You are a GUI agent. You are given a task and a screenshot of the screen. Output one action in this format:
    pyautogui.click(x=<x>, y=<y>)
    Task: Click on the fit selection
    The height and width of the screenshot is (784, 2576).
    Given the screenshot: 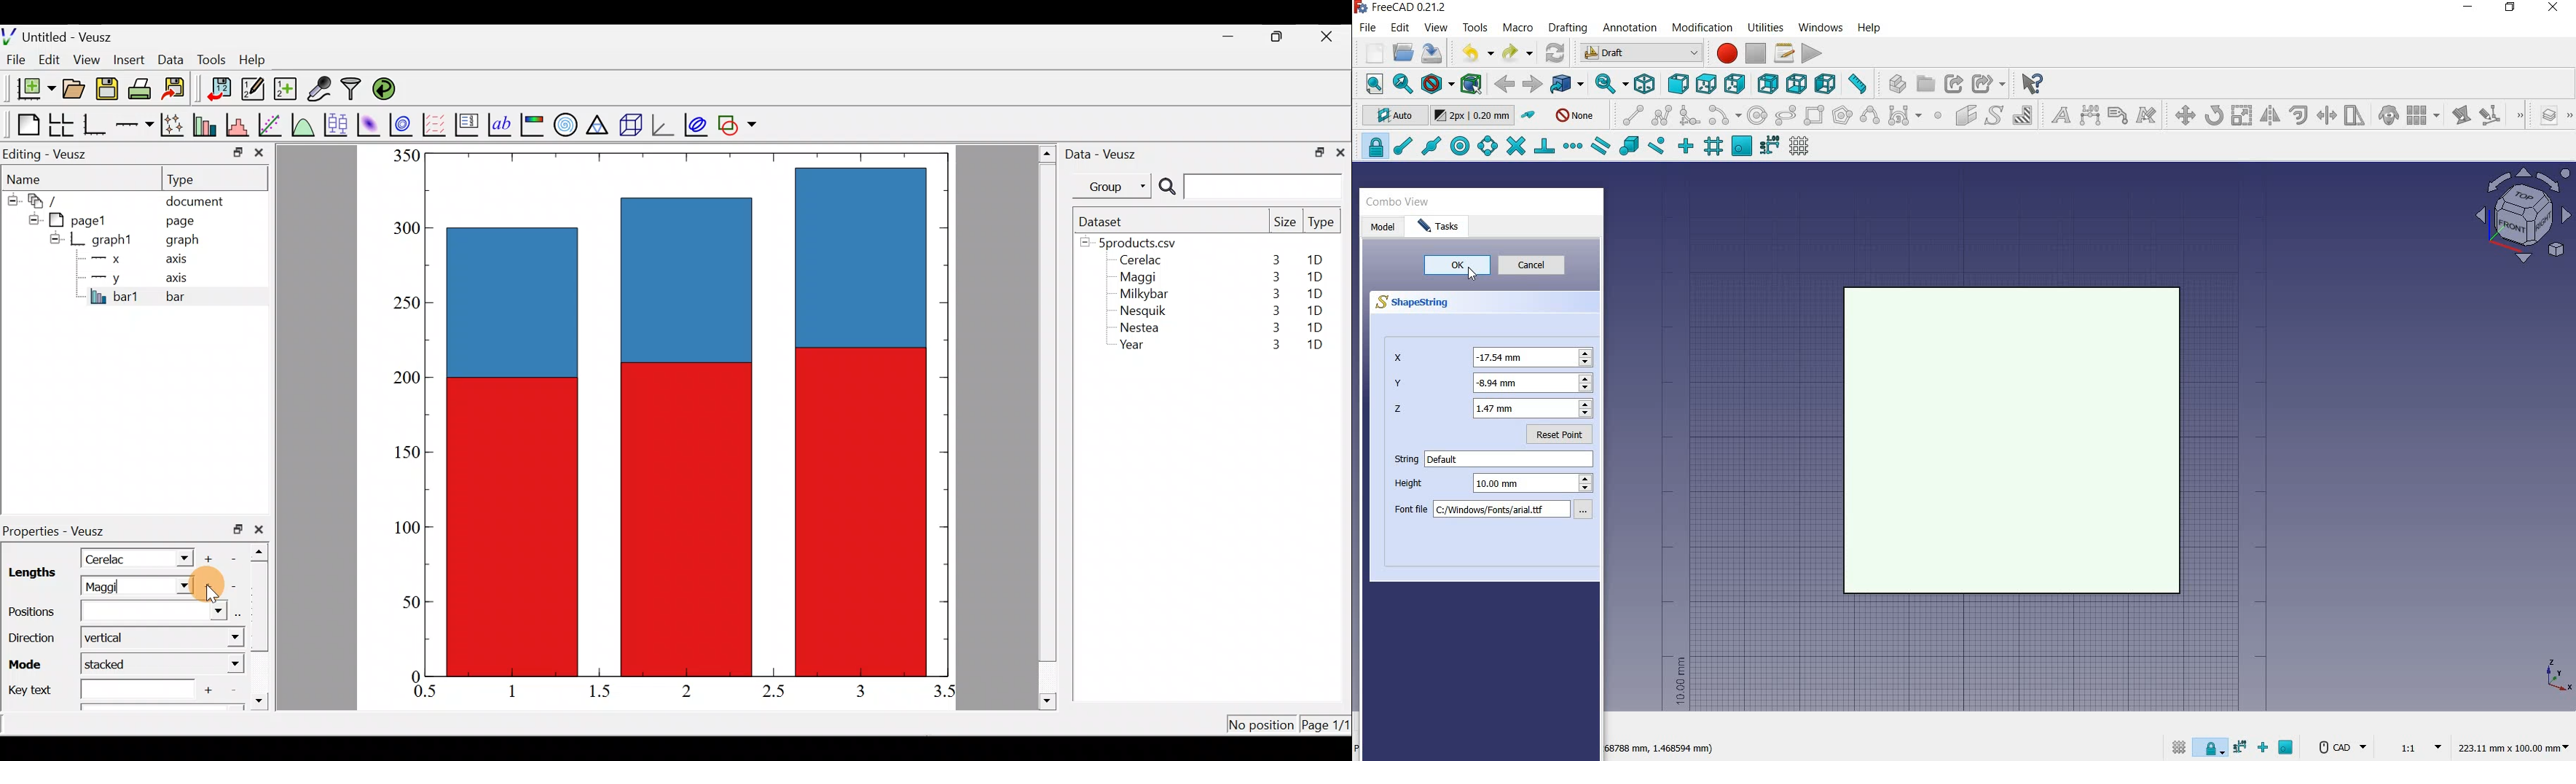 What is the action you would take?
    pyautogui.click(x=1402, y=85)
    